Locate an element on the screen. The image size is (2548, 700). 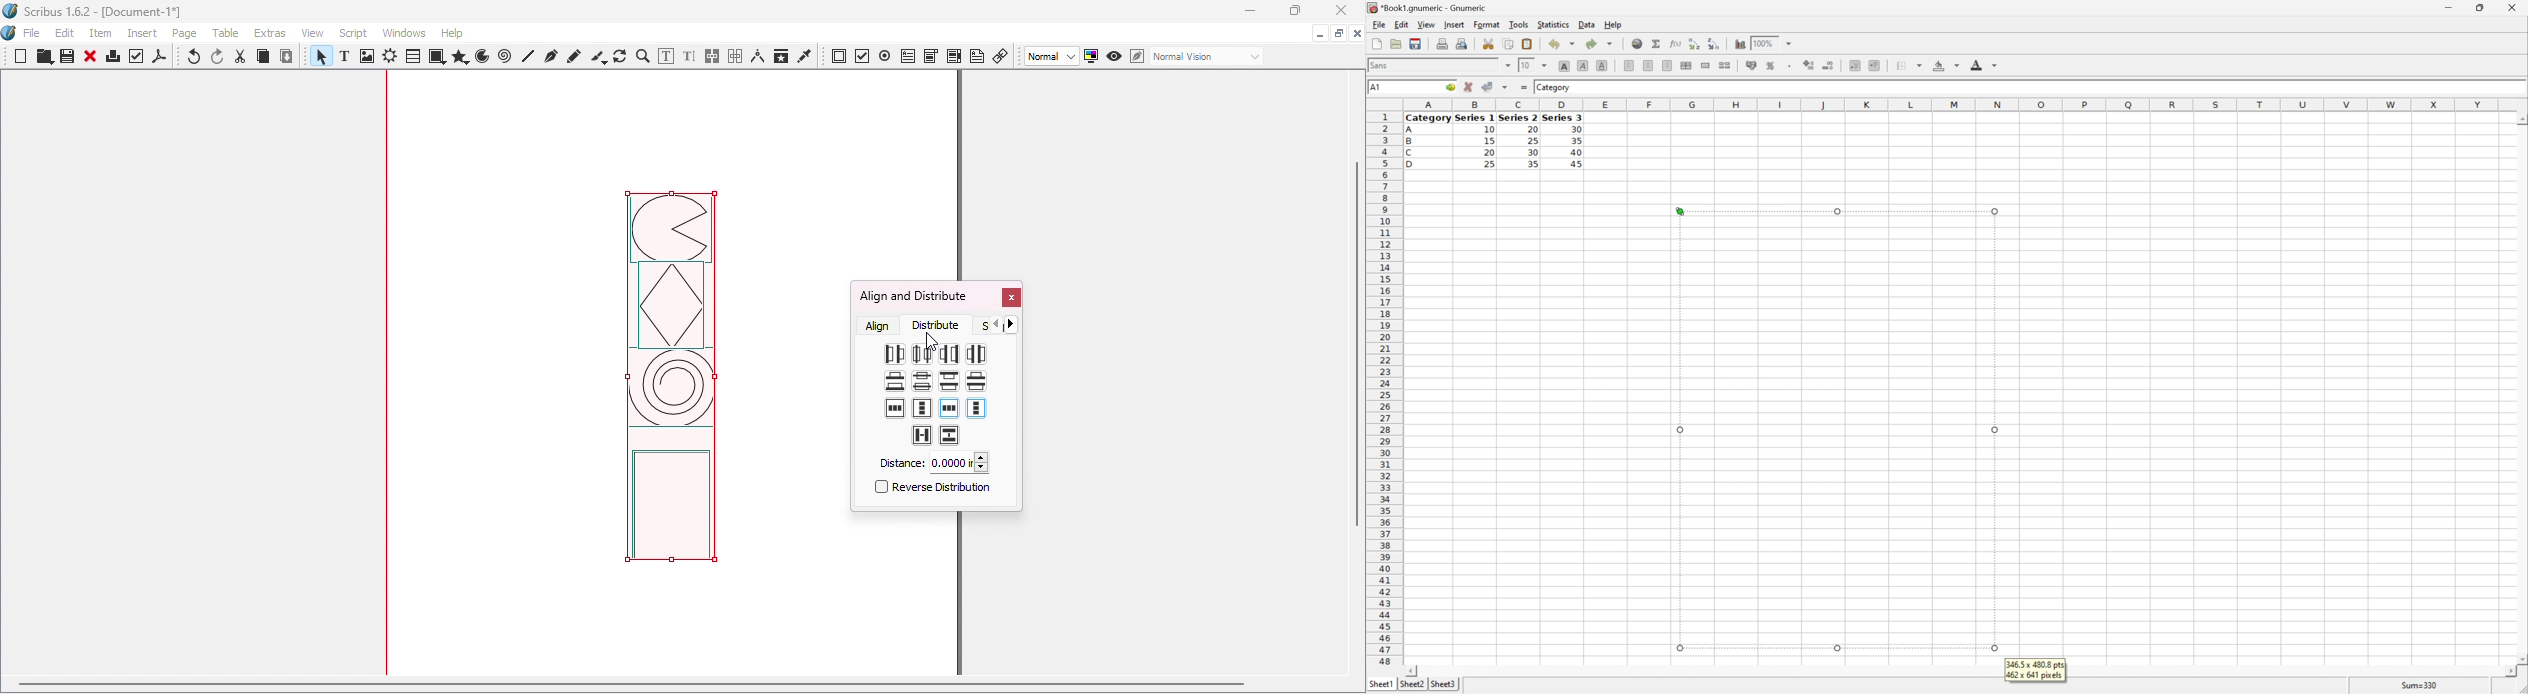
Close is located at coordinates (1337, 12).